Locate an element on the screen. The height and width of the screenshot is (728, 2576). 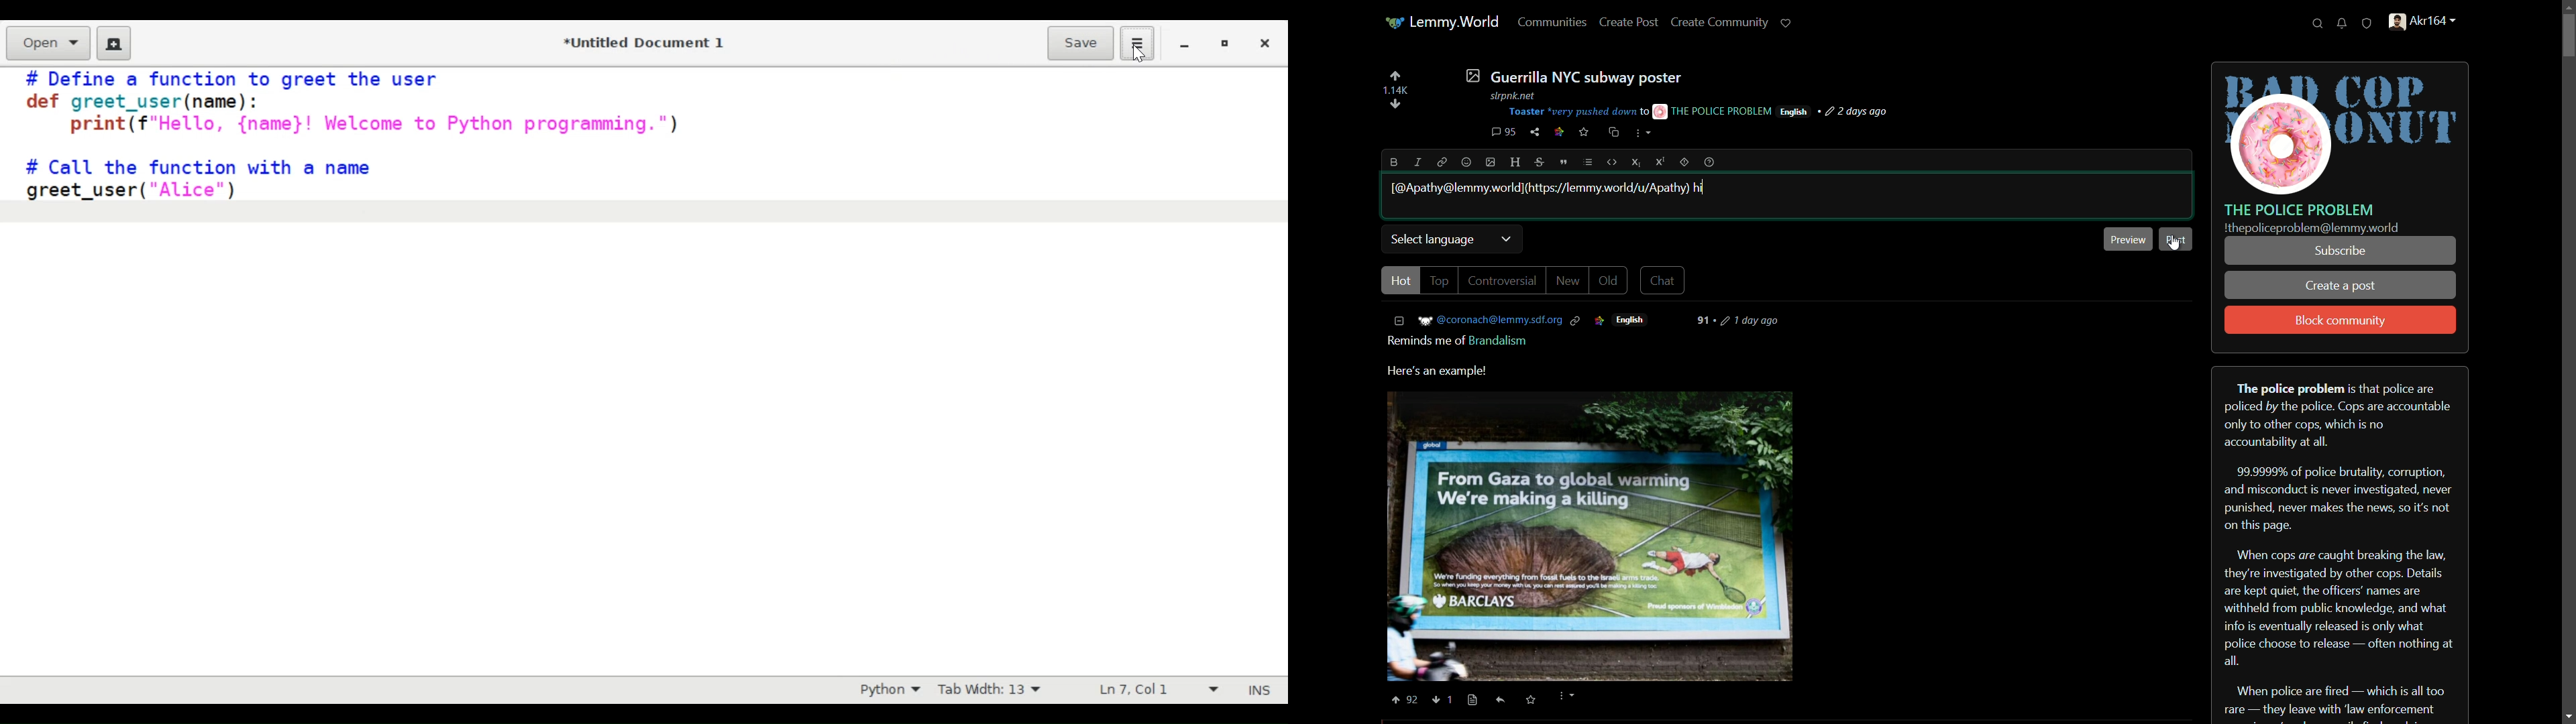
post  is located at coordinates (2178, 237).